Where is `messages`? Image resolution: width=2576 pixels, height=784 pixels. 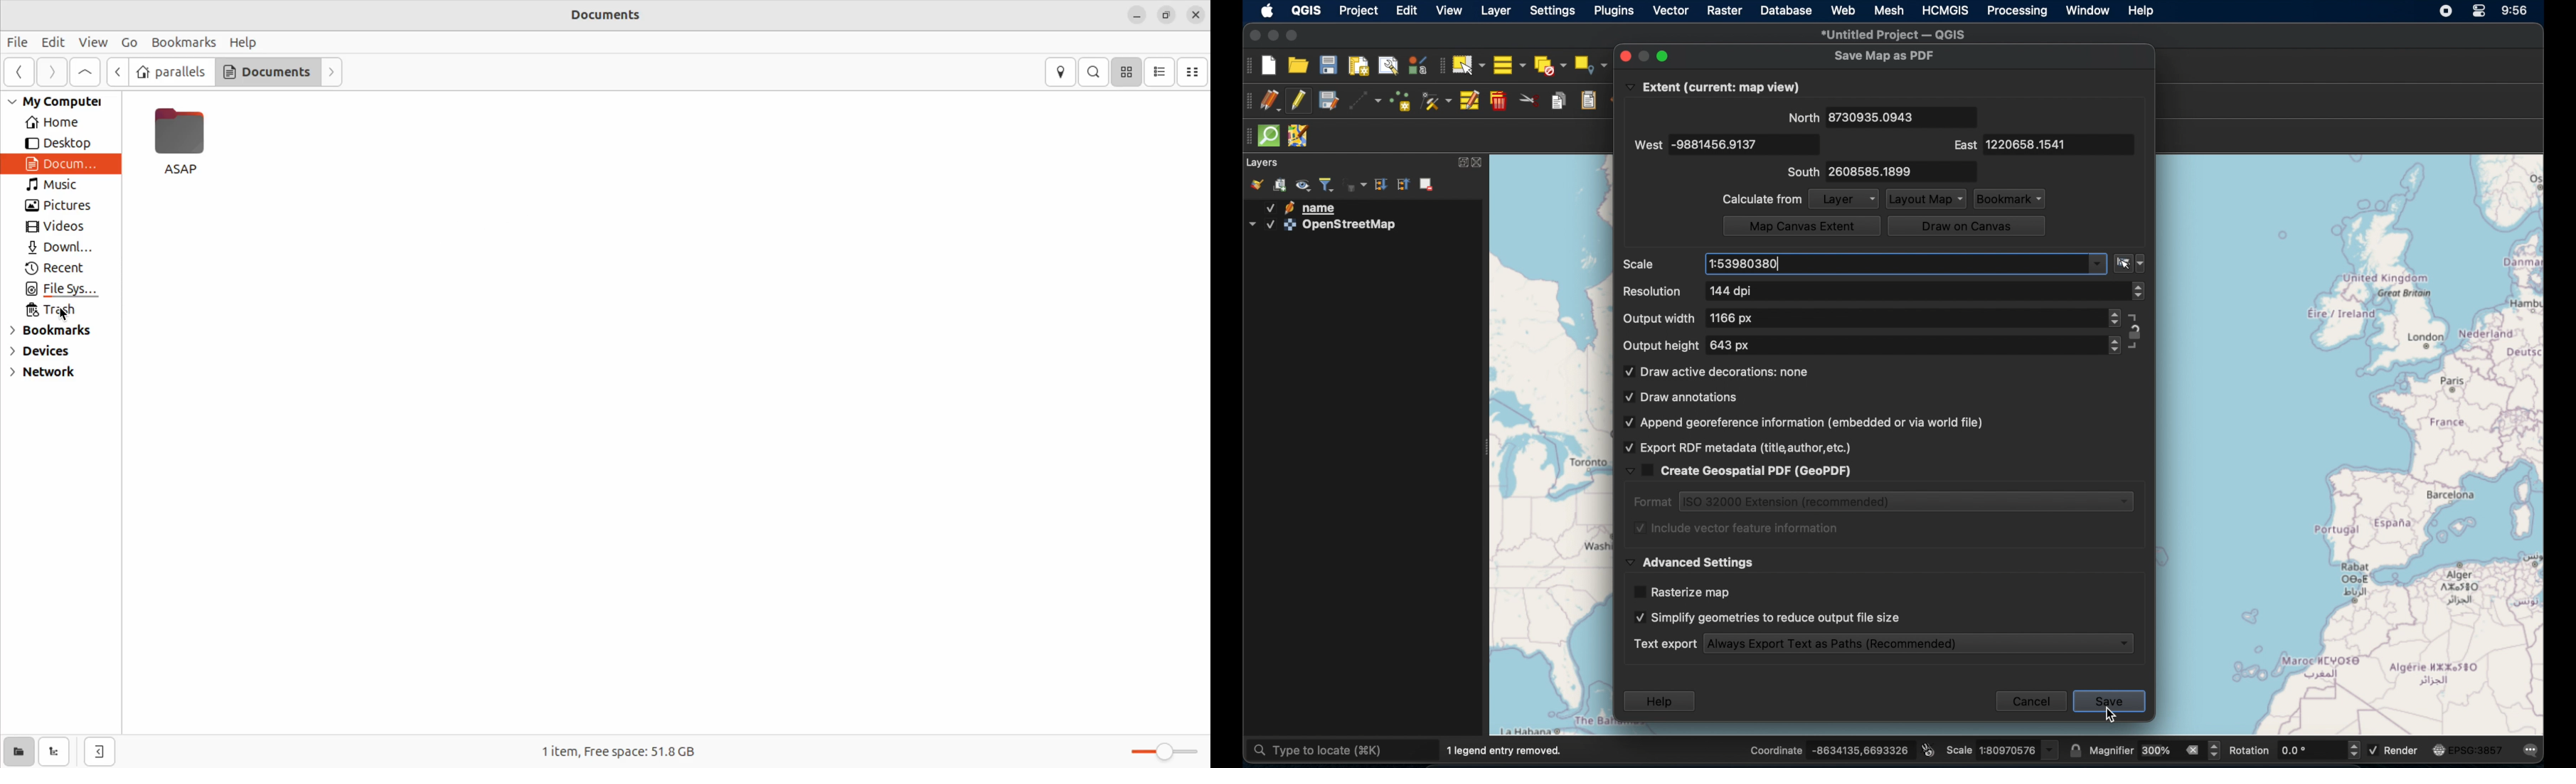 messages is located at coordinates (2533, 751).